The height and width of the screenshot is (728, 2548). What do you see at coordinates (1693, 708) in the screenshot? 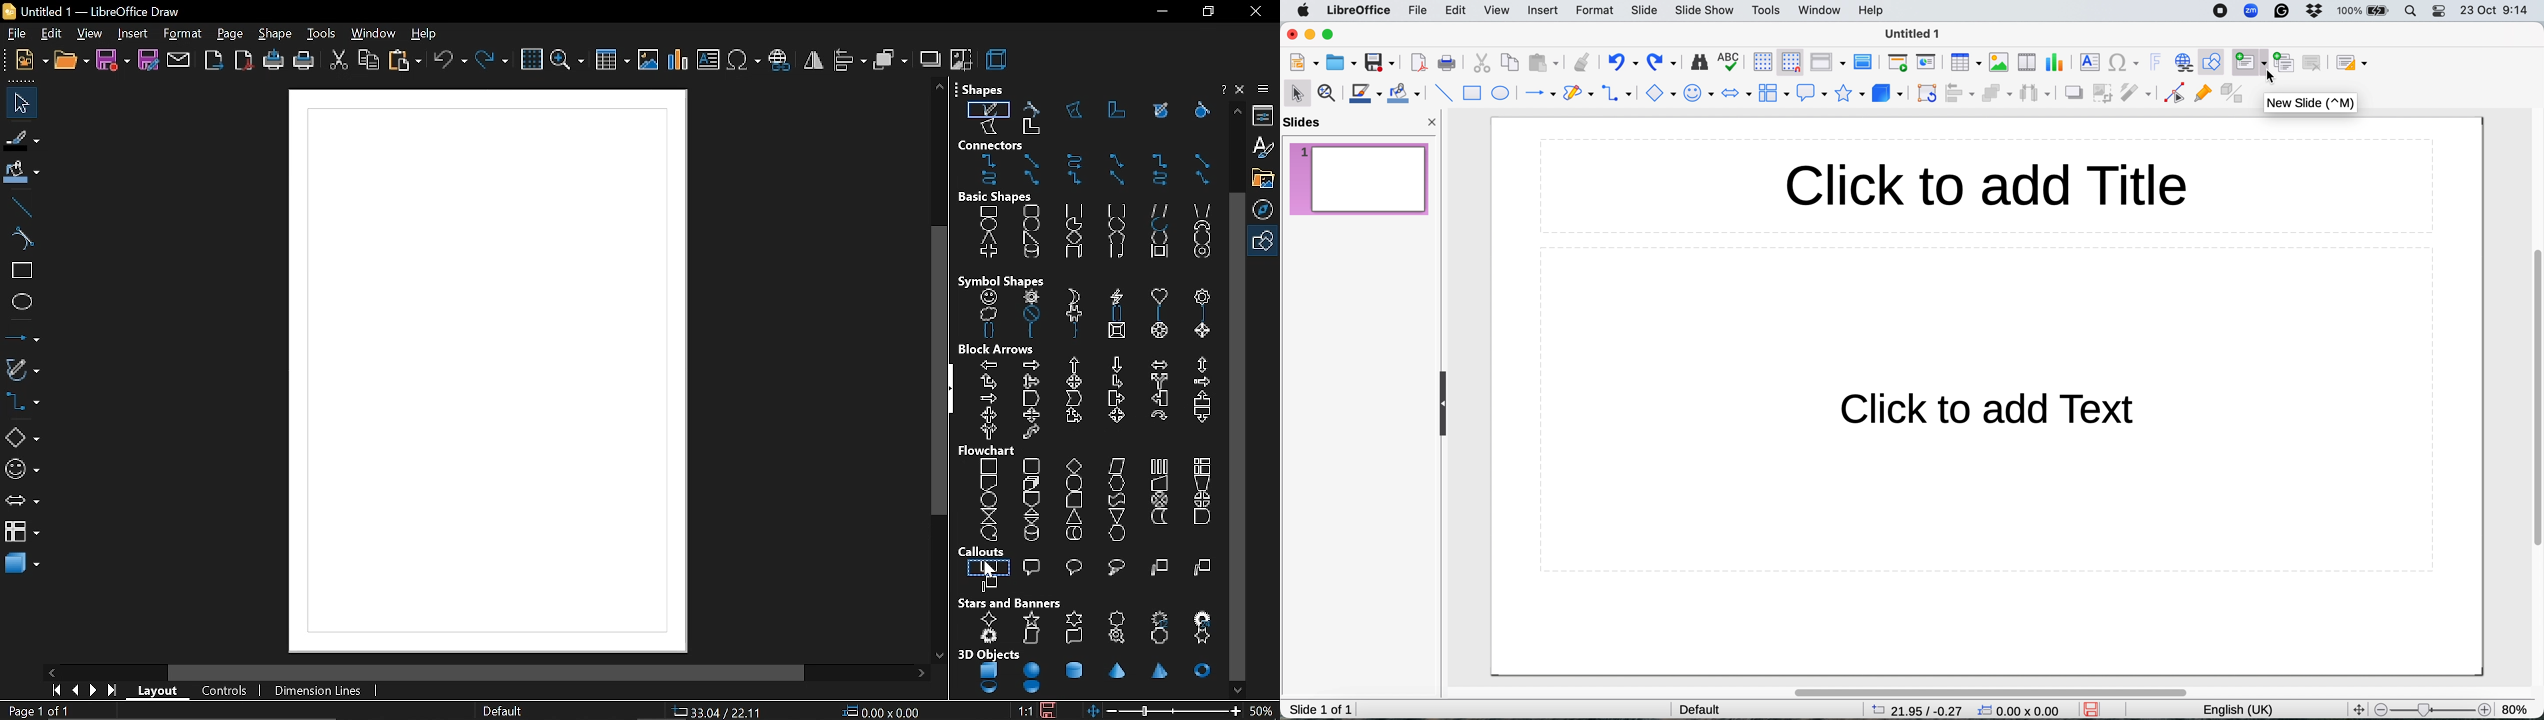
I see `default` at bounding box center [1693, 708].